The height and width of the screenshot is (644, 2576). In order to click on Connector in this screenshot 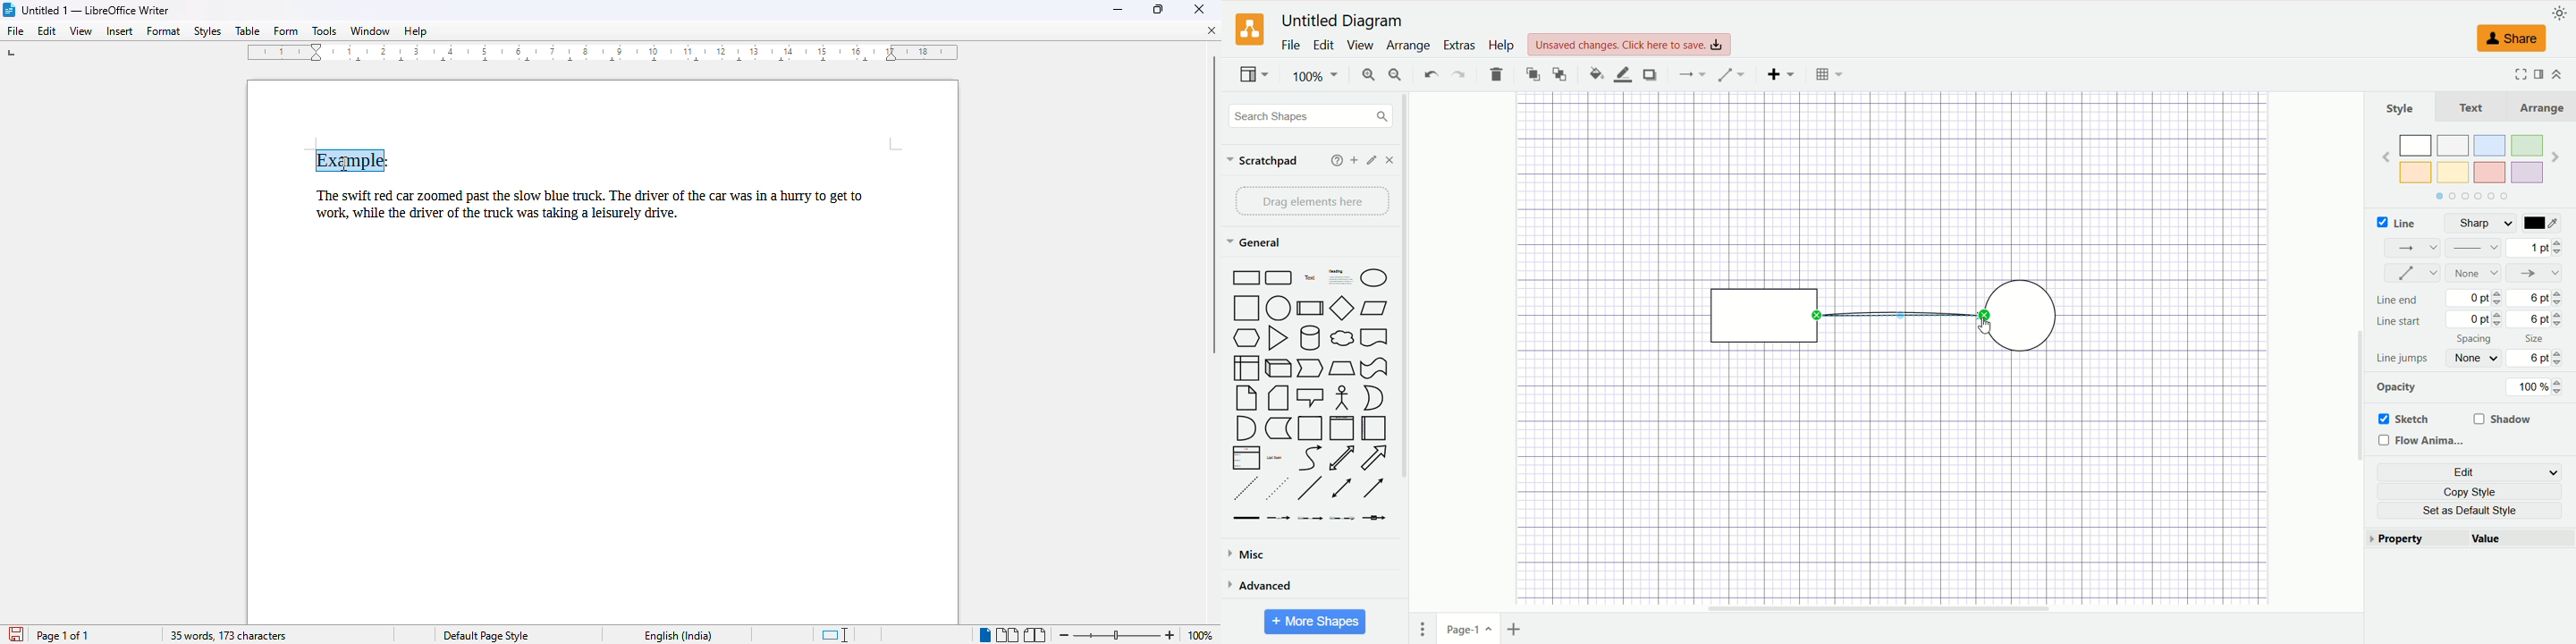, I will do `click(1896, 316)`.